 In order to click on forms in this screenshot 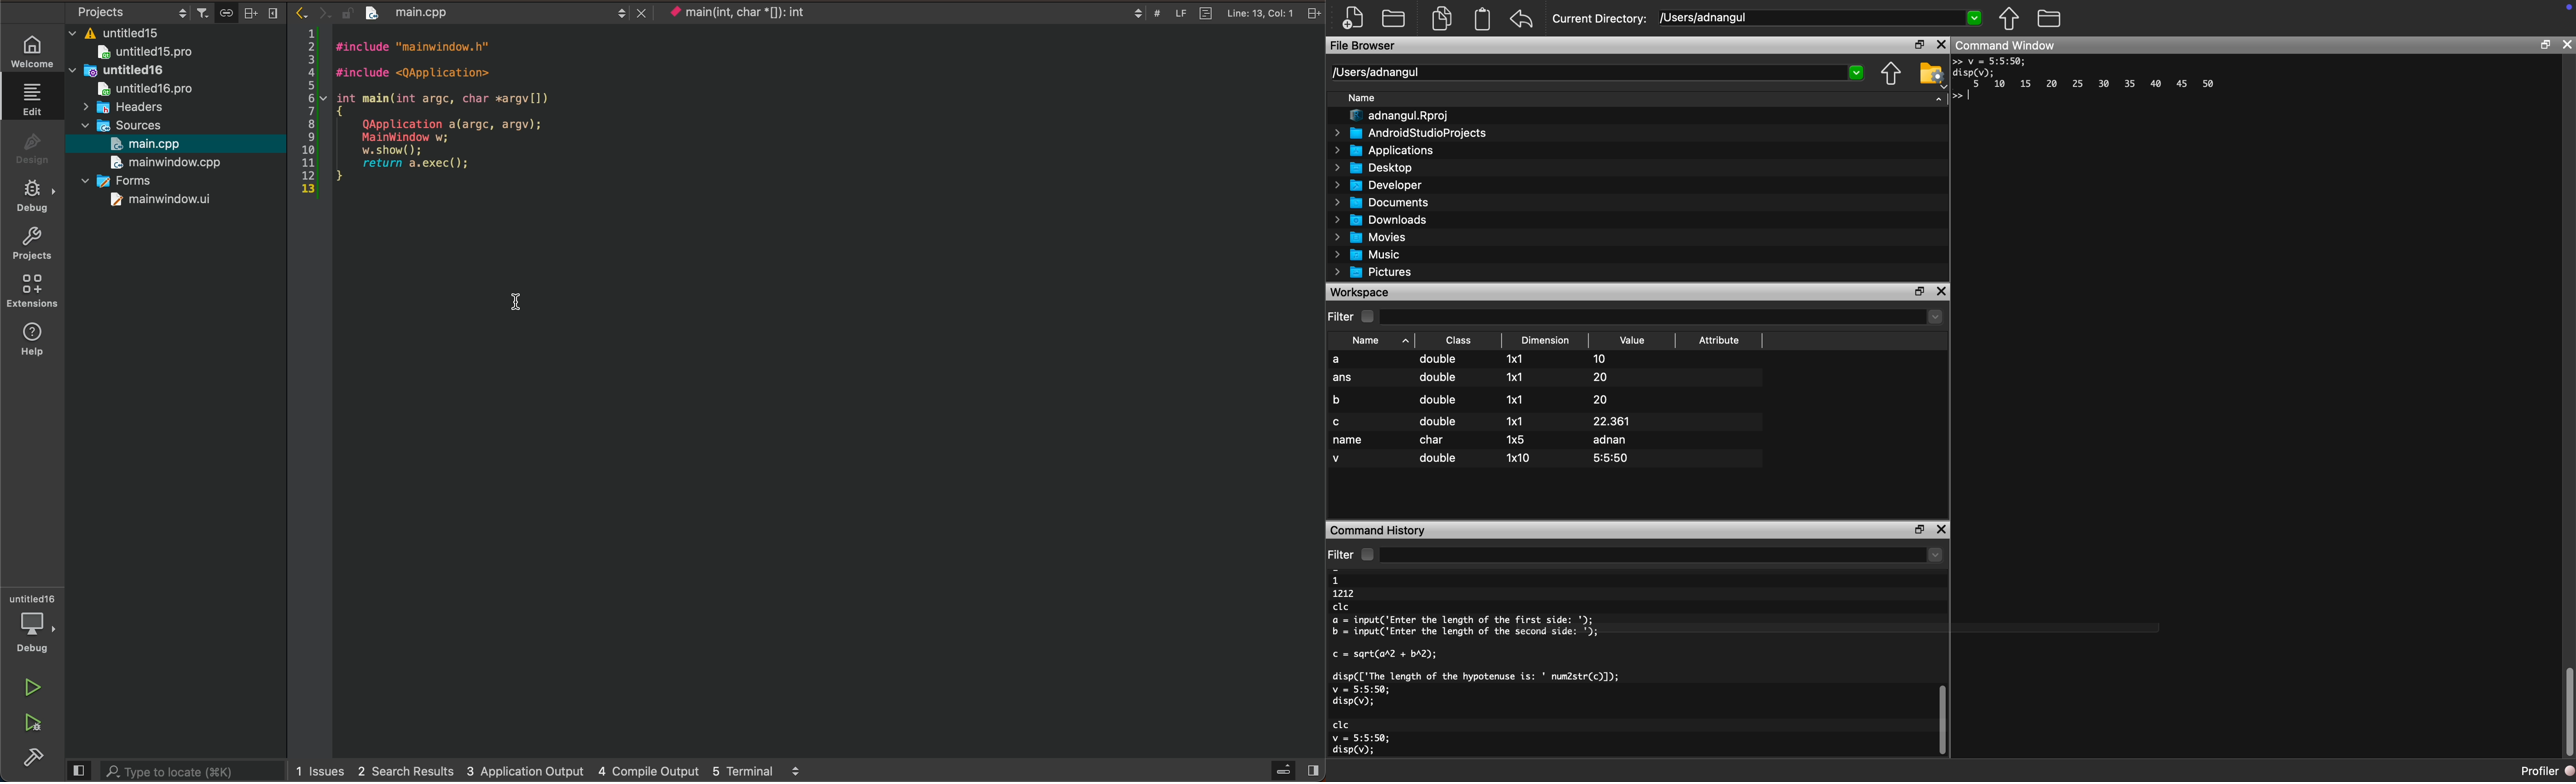, I will do `click(126, 181)`.